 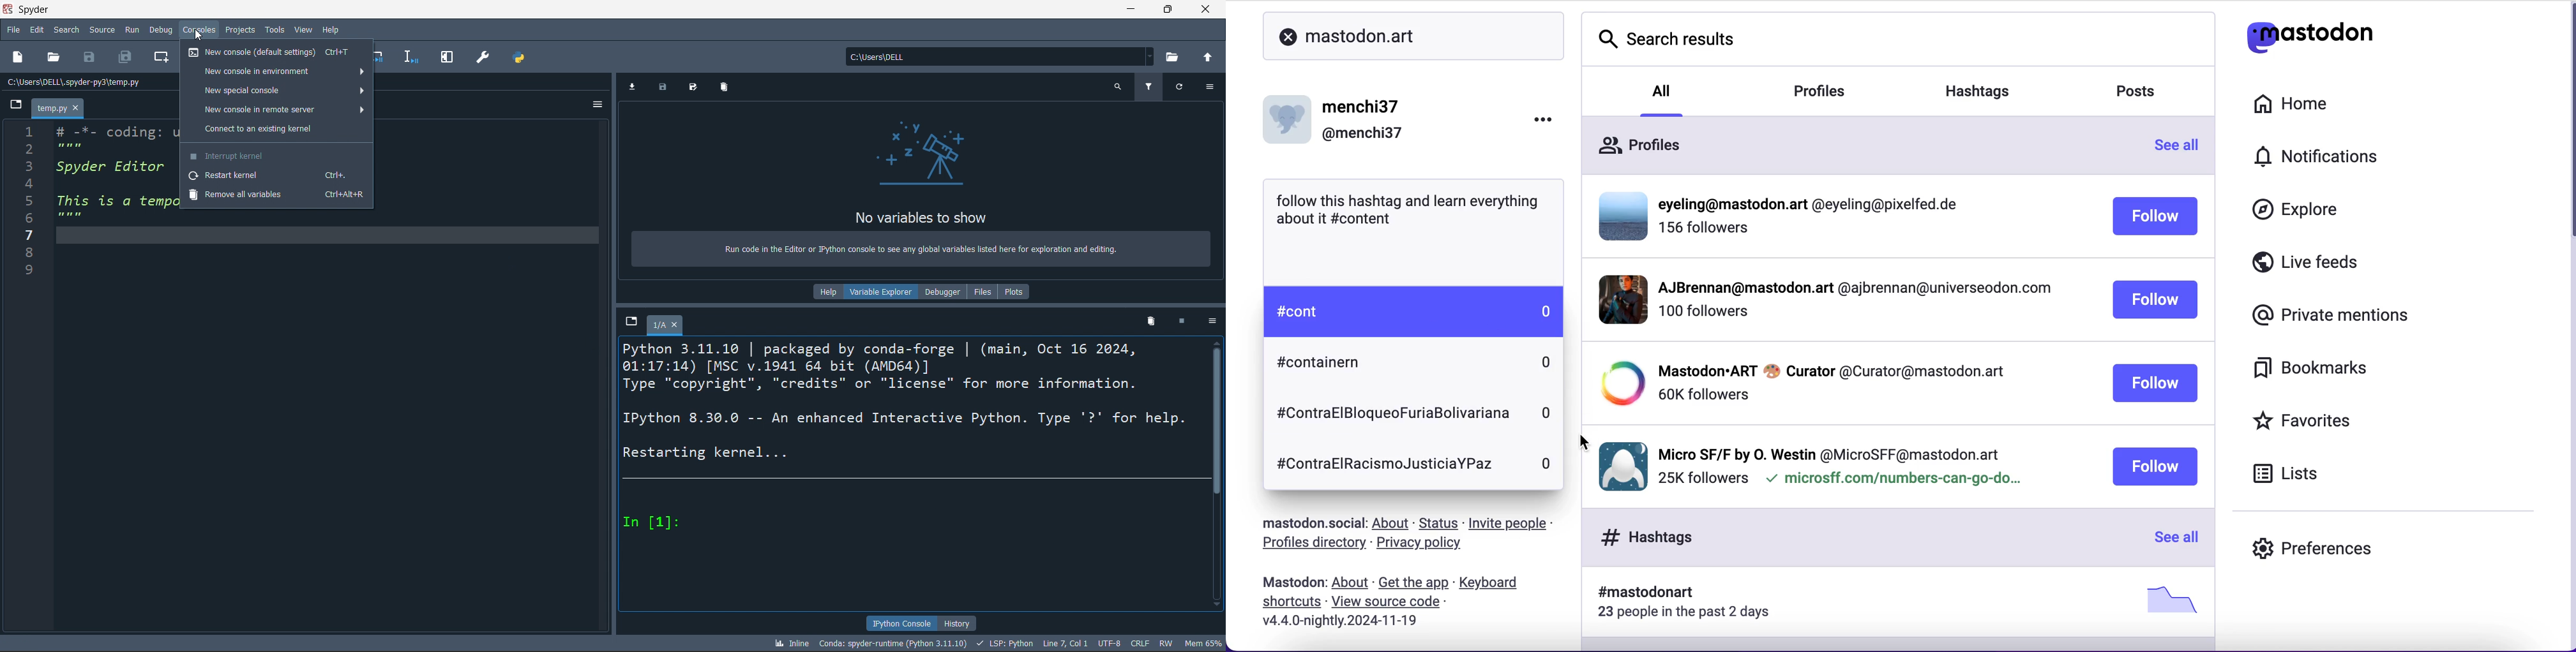 What do you see at coordinates (656, 522) in the screenshot?
I see `In [1]:` at bounding box center [656, 522].